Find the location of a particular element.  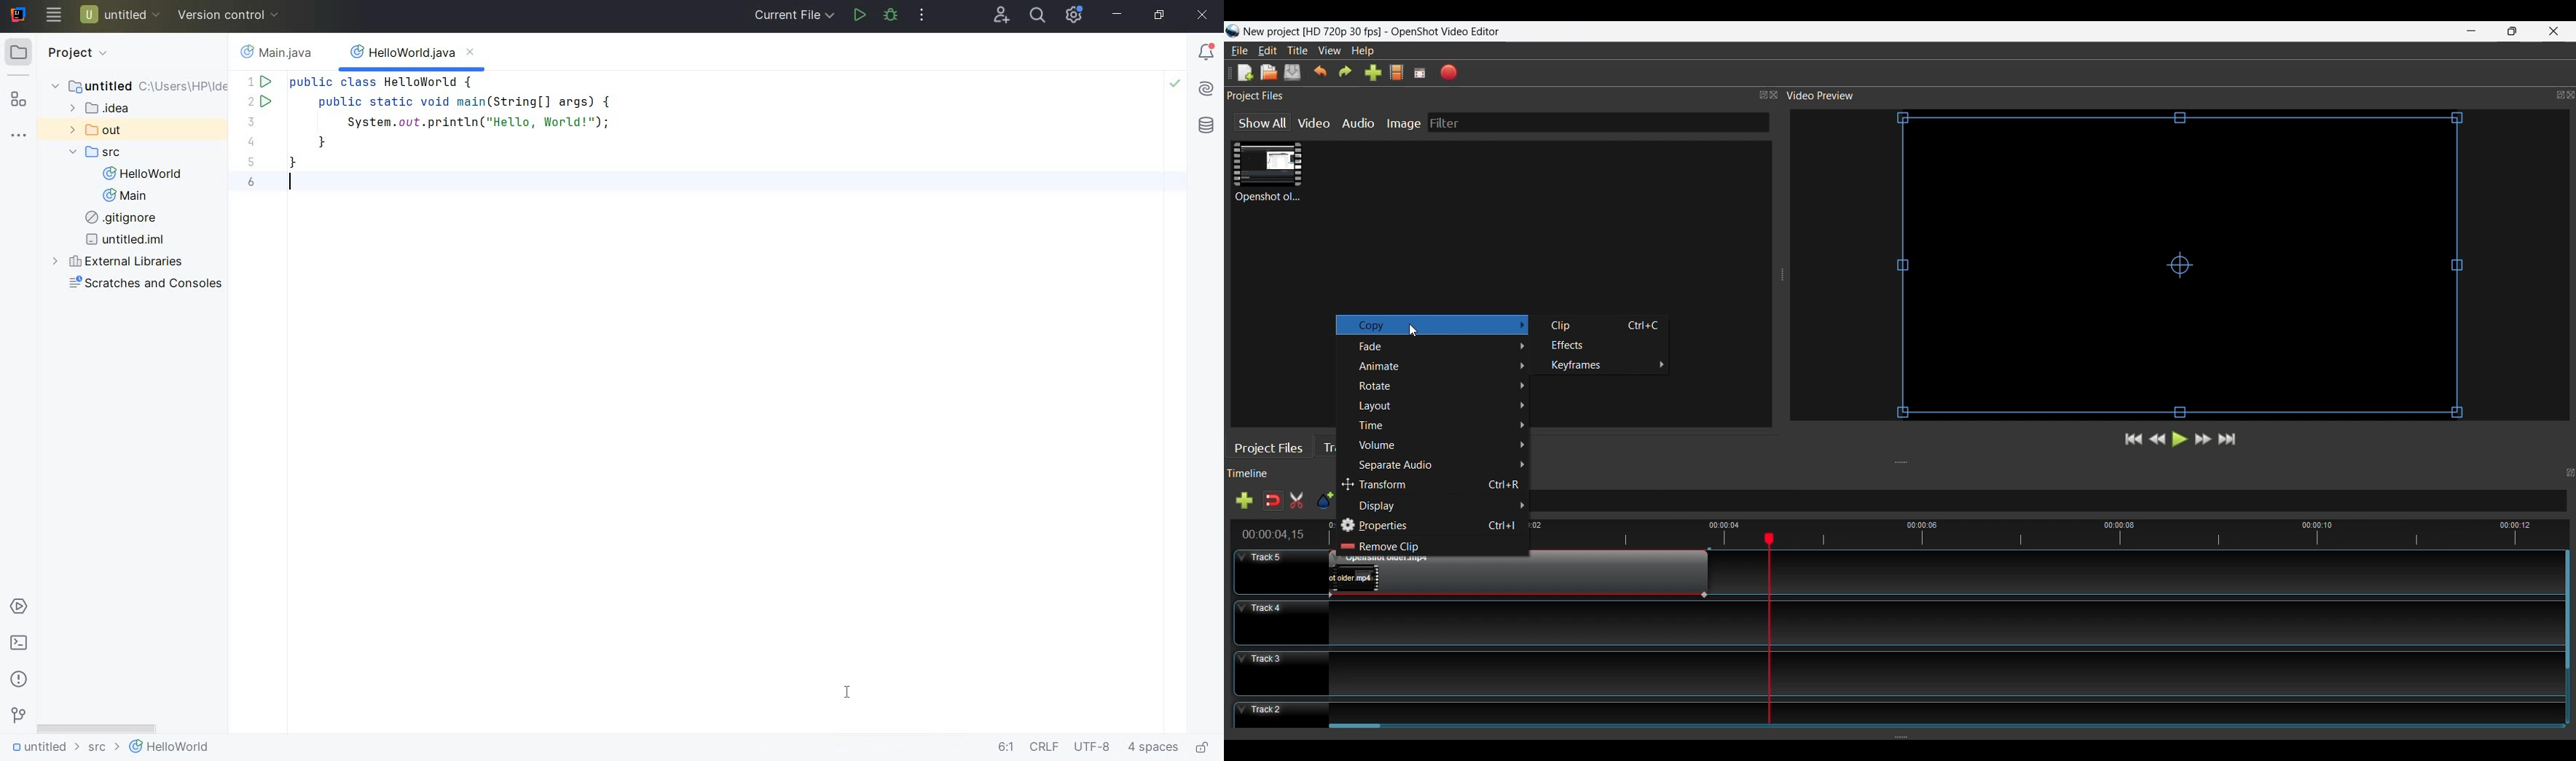

display is located at coordinates (1435, 502).